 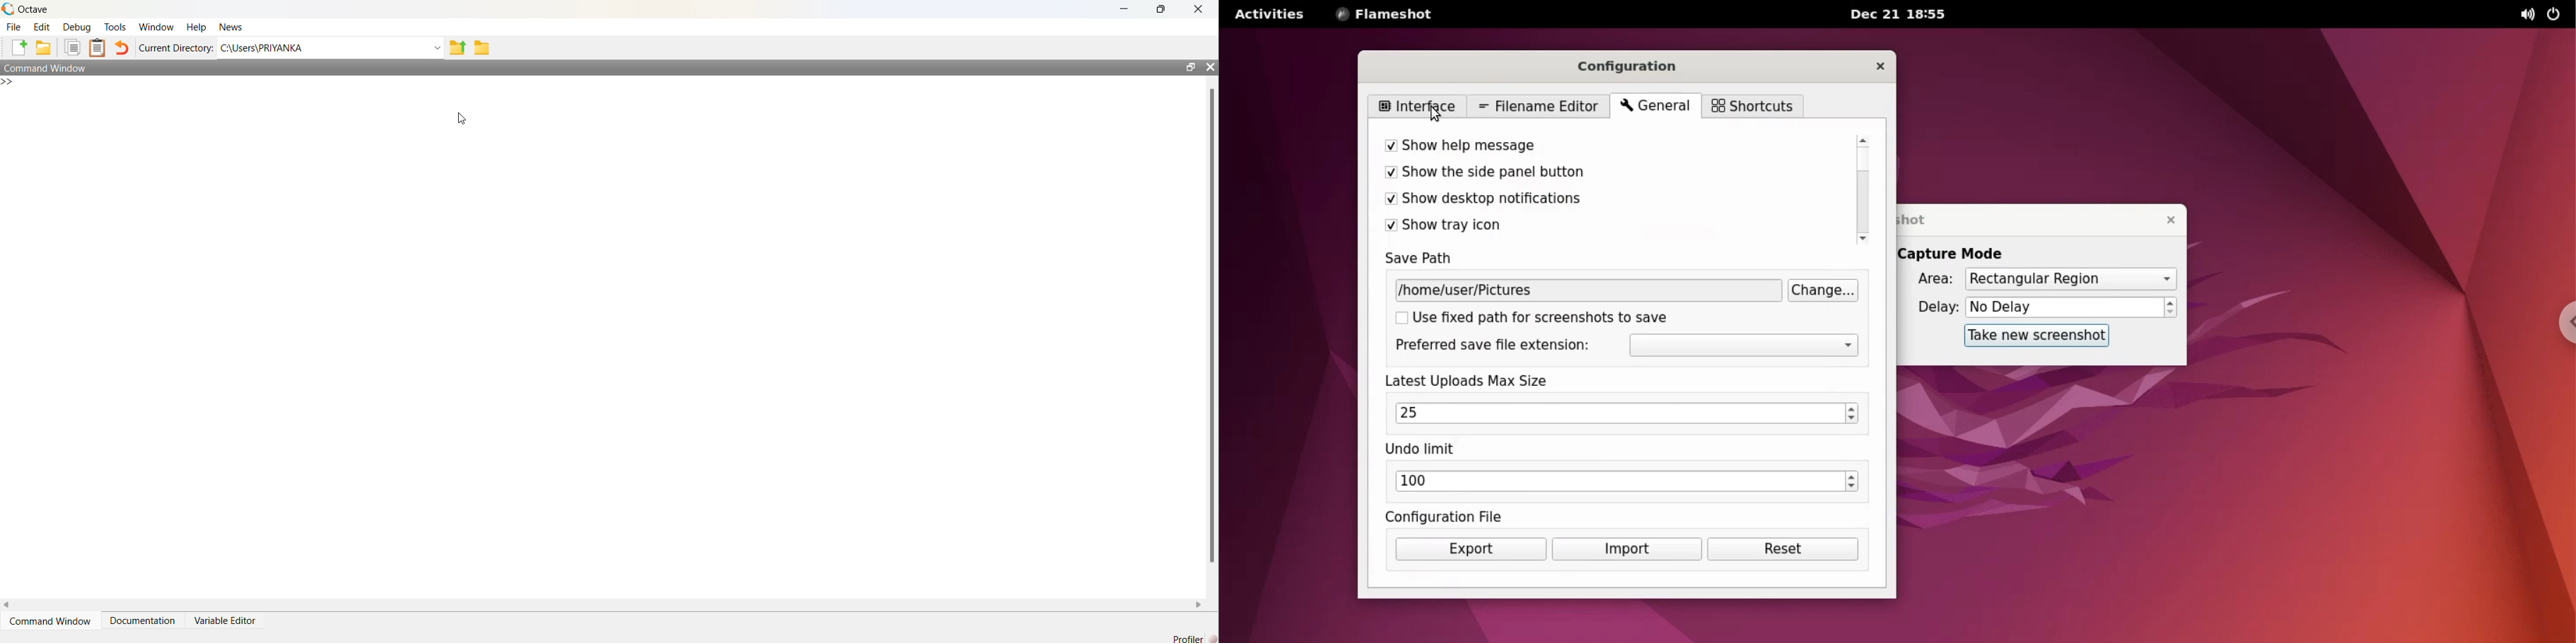 I want to click on New line, so click(x=8, y=82).